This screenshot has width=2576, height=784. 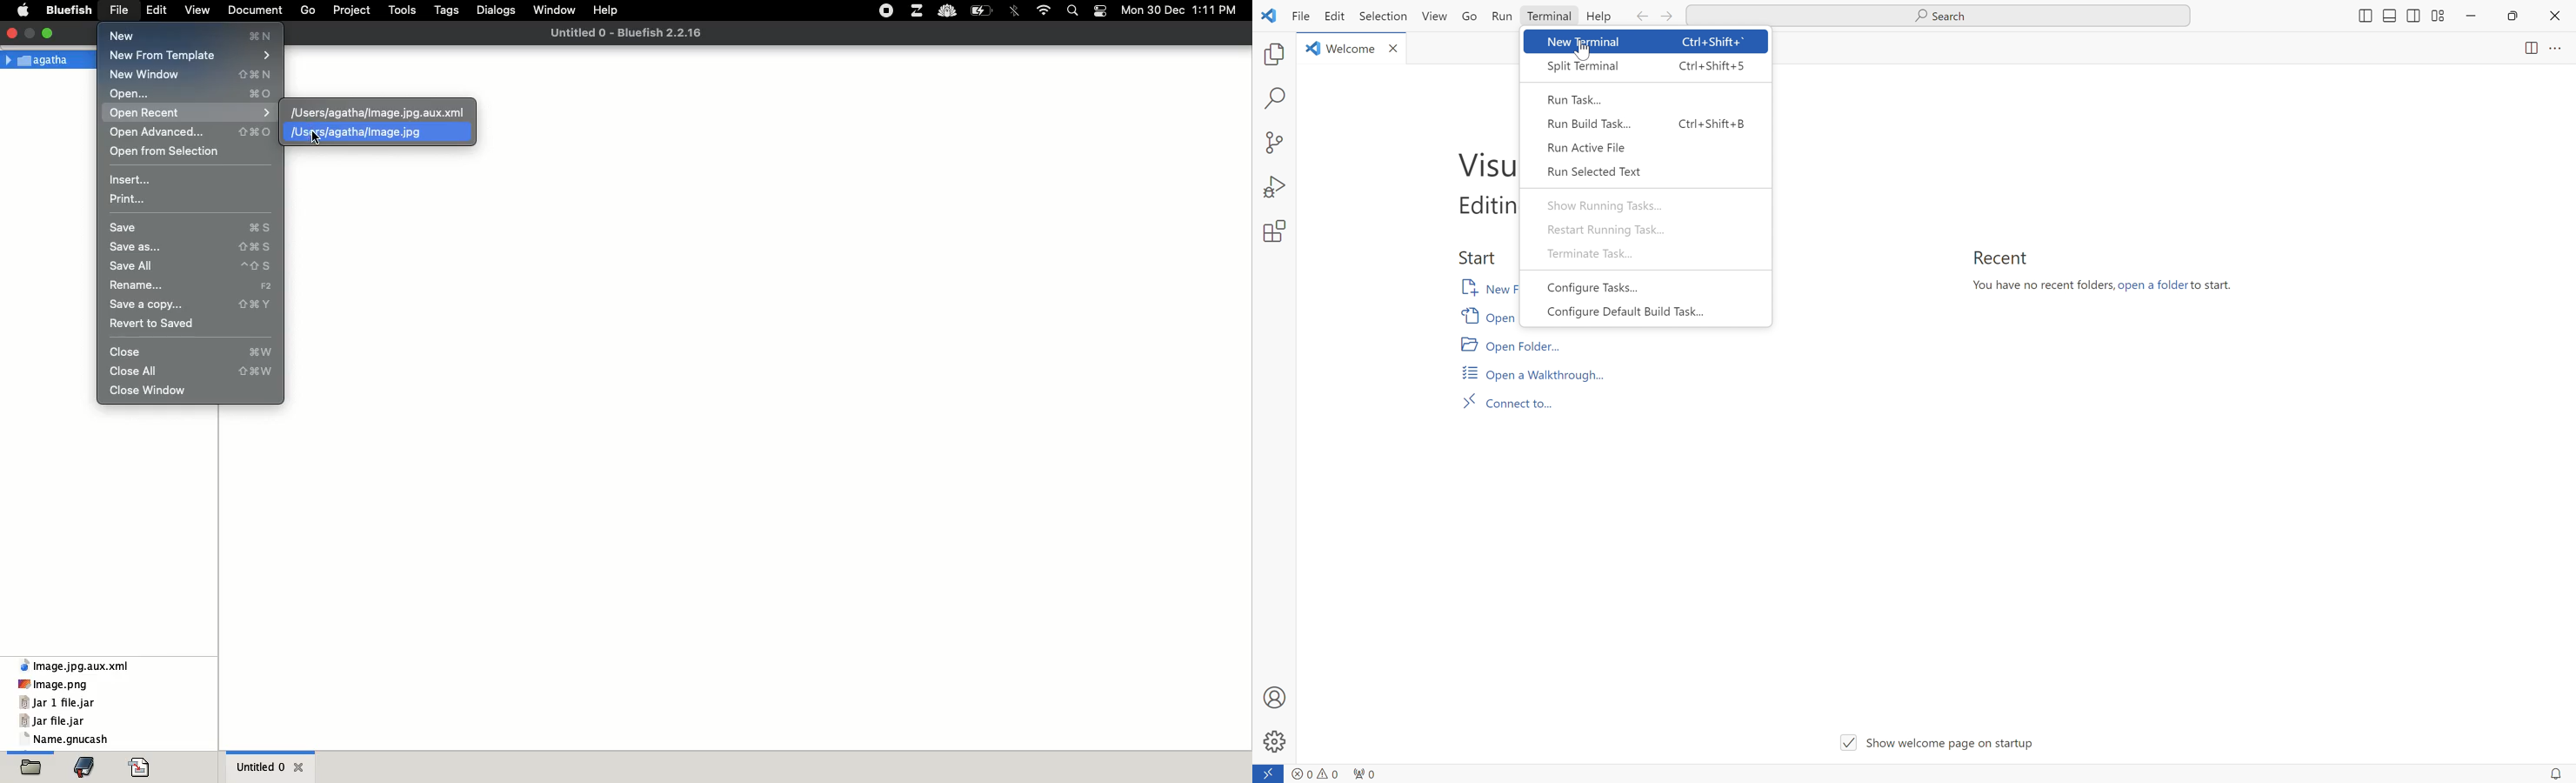 What do you see at coordinates (144, 768) in the screenshot?
I see `coding` at bounding box center [144, 768].